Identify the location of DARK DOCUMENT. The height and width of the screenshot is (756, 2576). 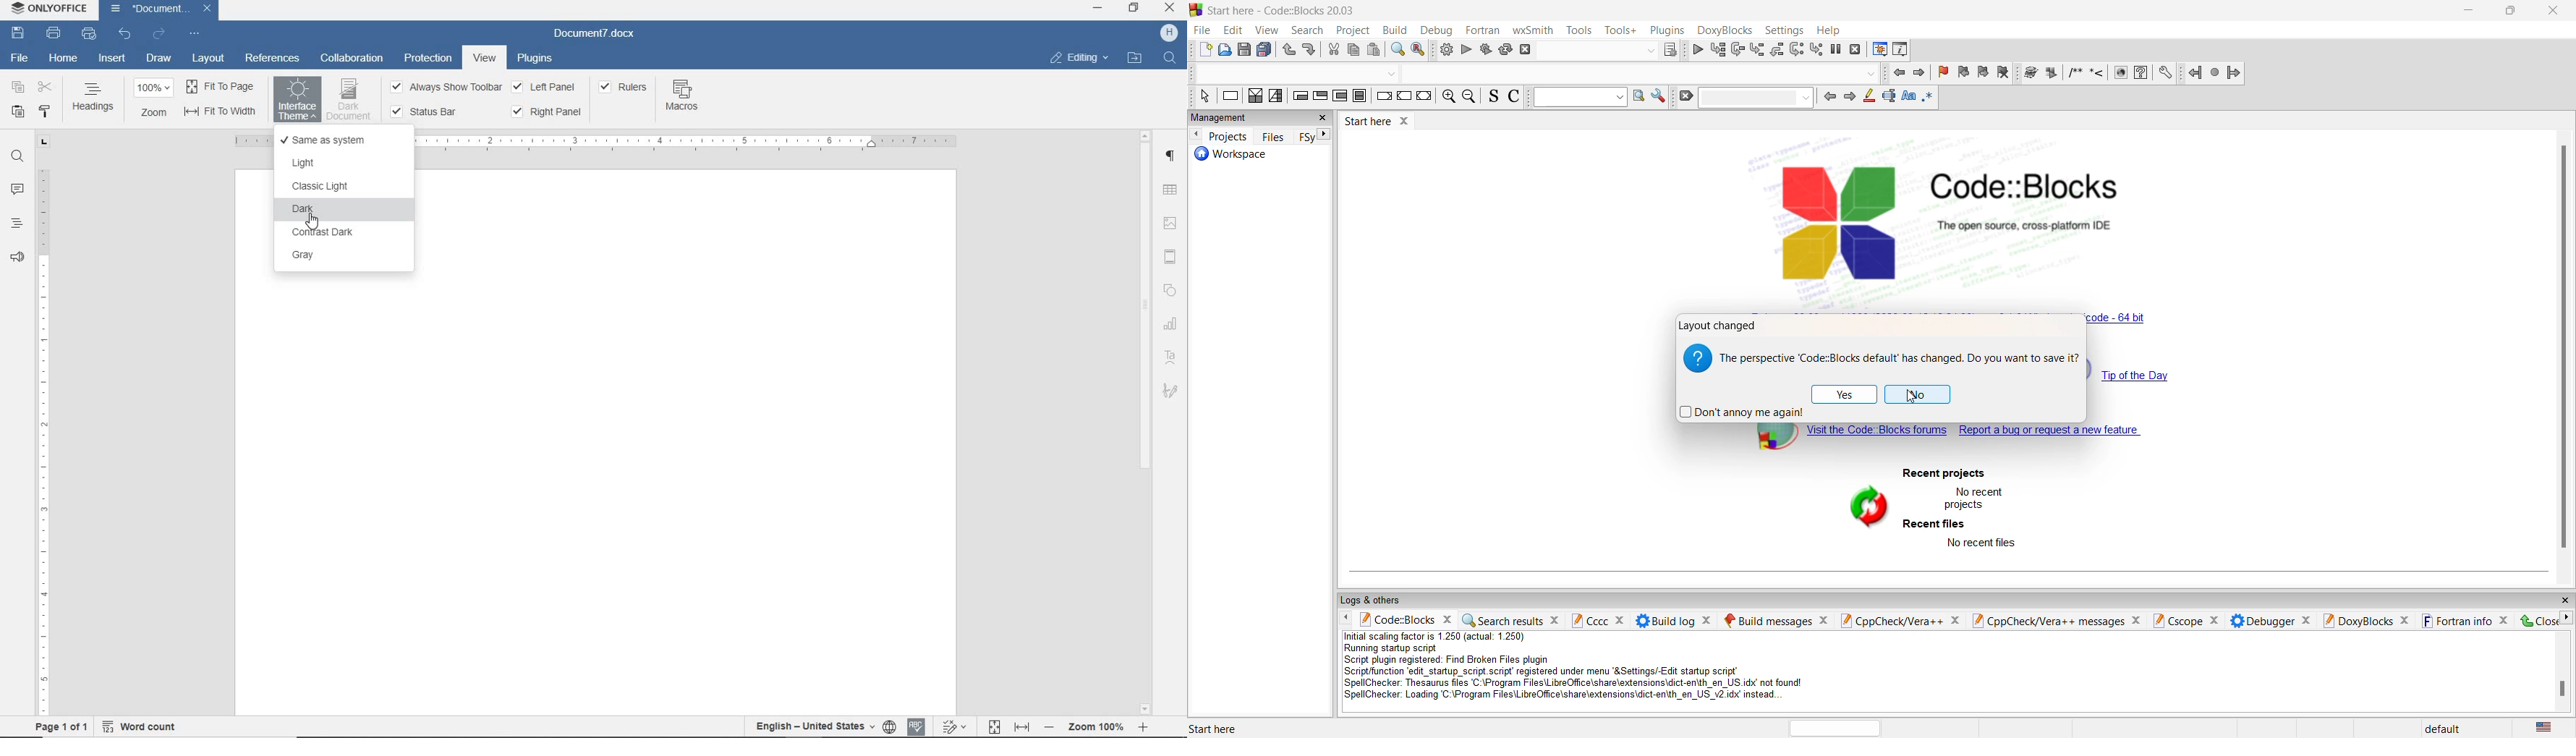
(349, 99).